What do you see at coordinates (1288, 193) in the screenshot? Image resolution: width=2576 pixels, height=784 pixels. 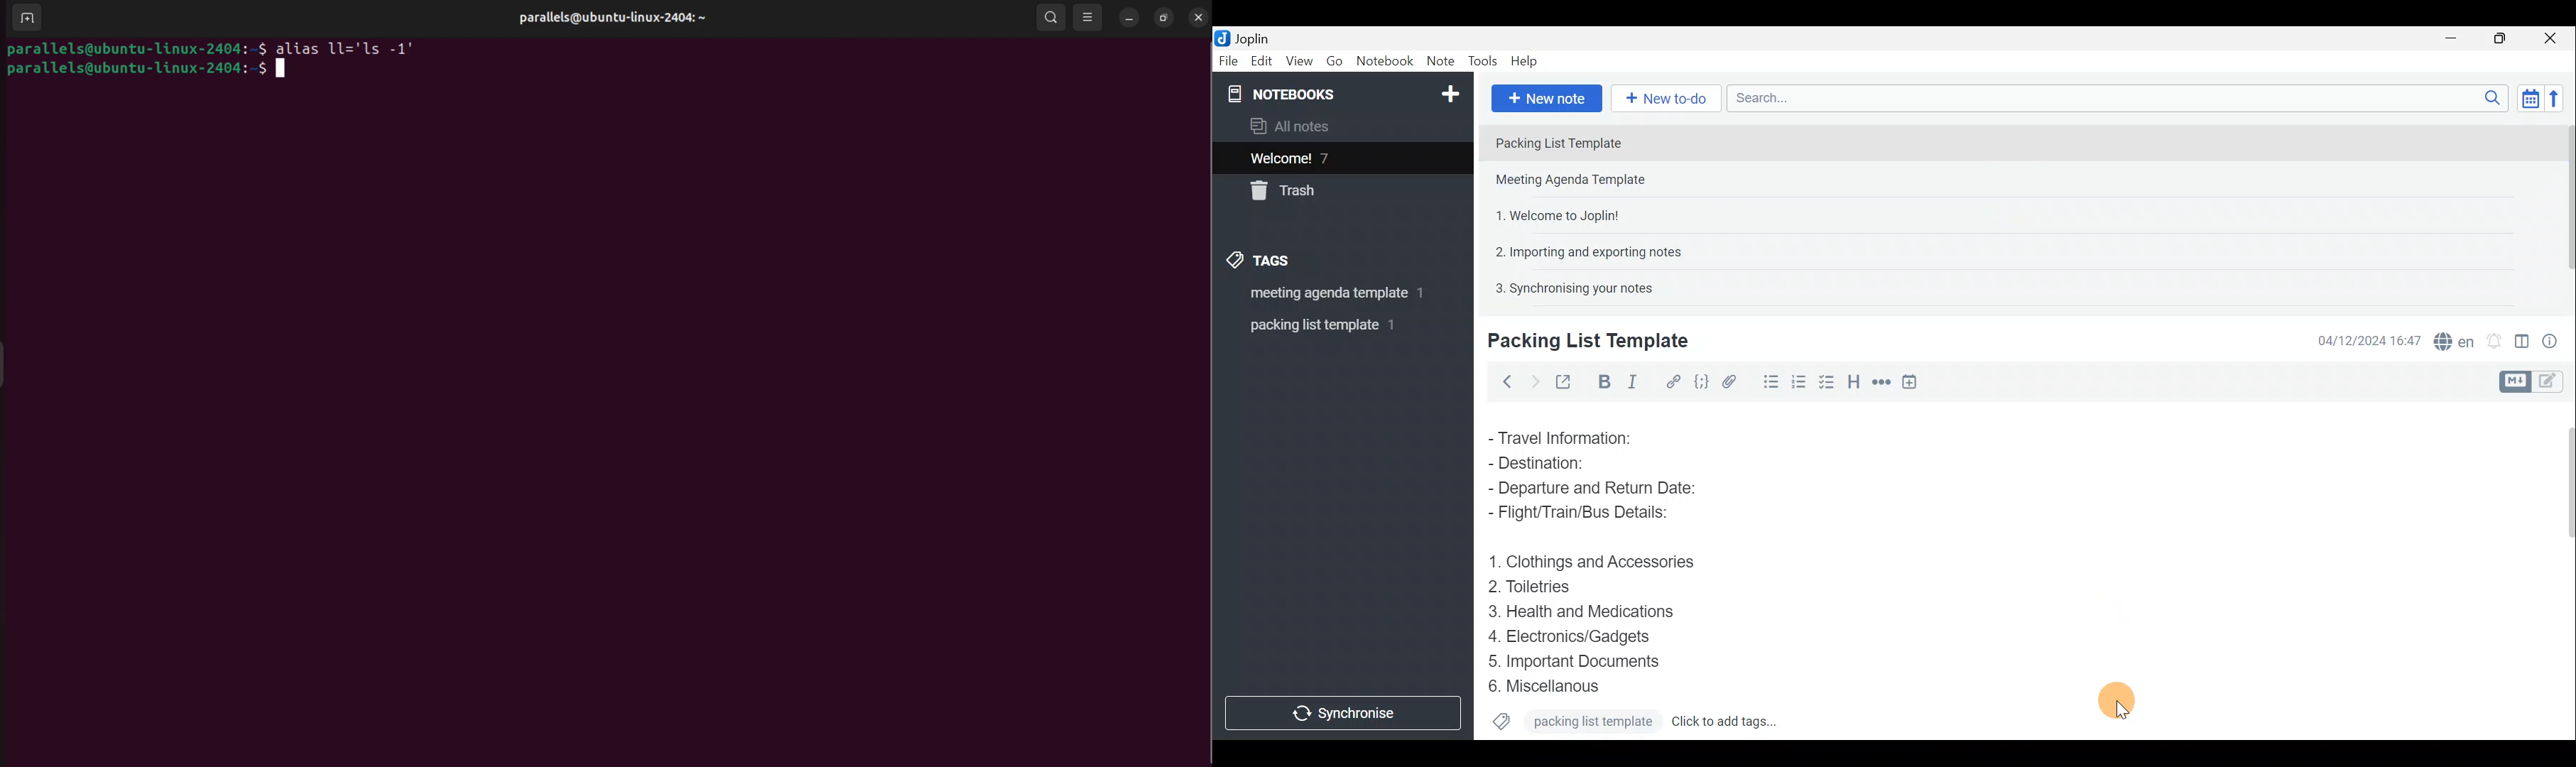 I see `Trash` at bounding box center [1288, 193].